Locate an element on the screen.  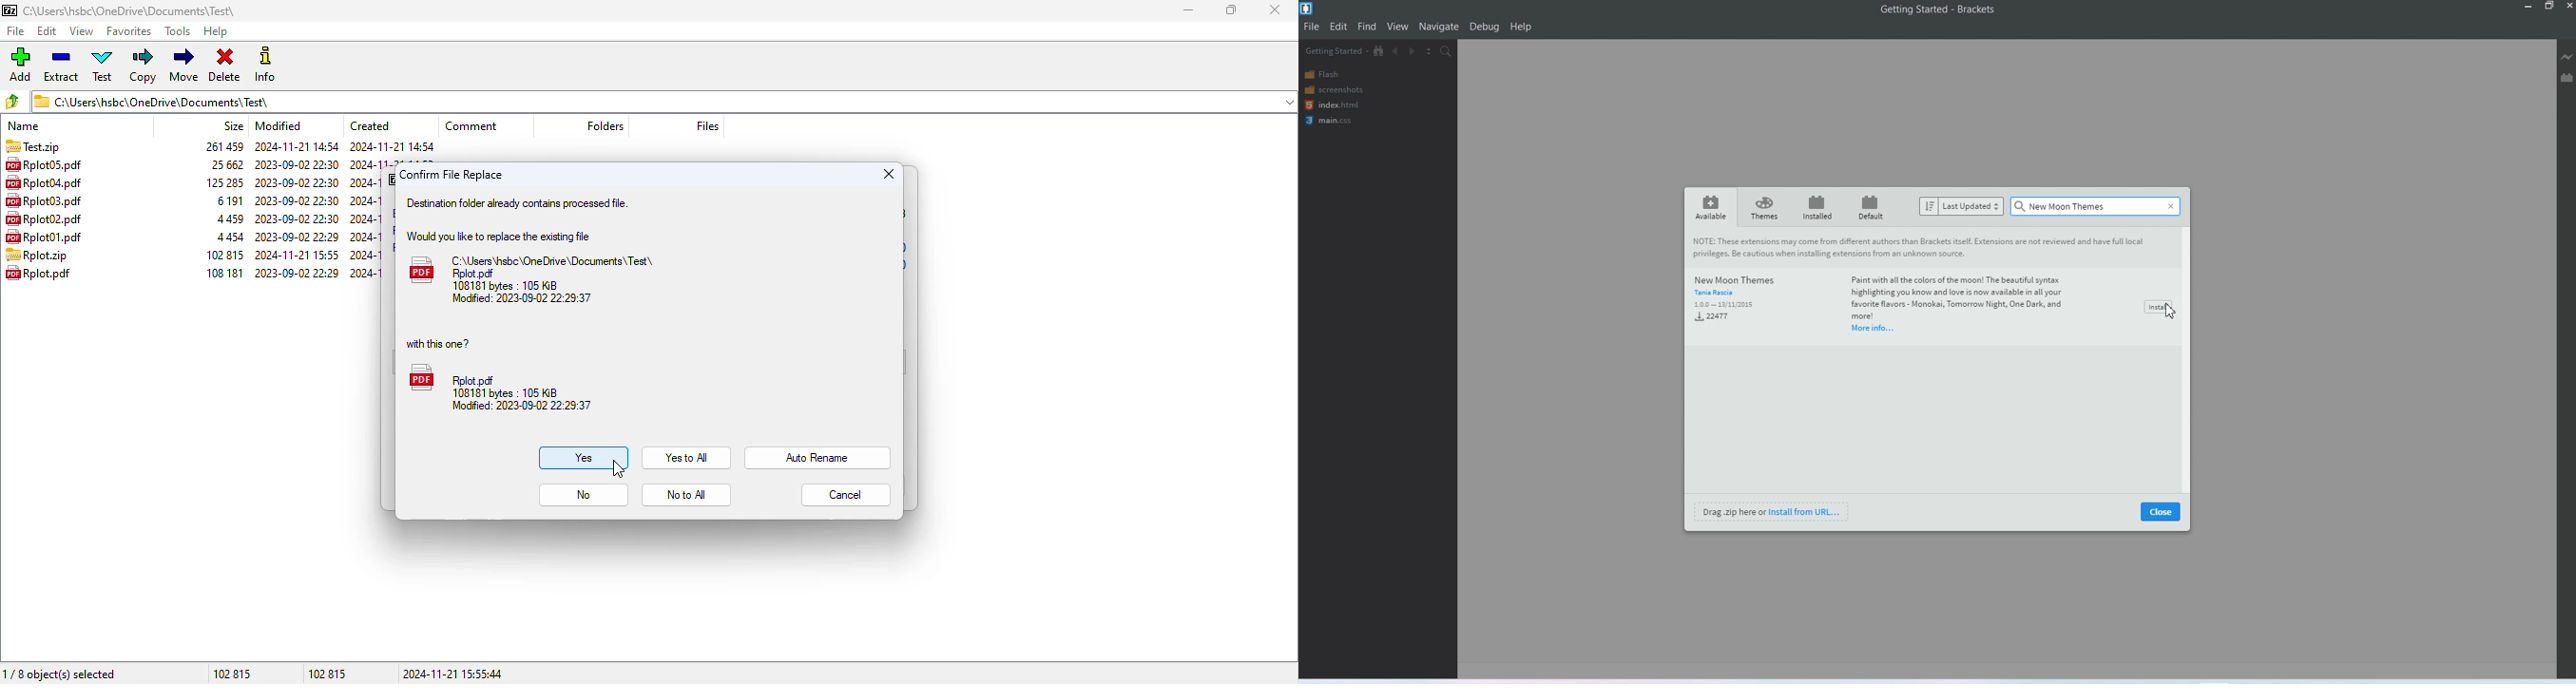
browse files is located at coordinates (11, 102).